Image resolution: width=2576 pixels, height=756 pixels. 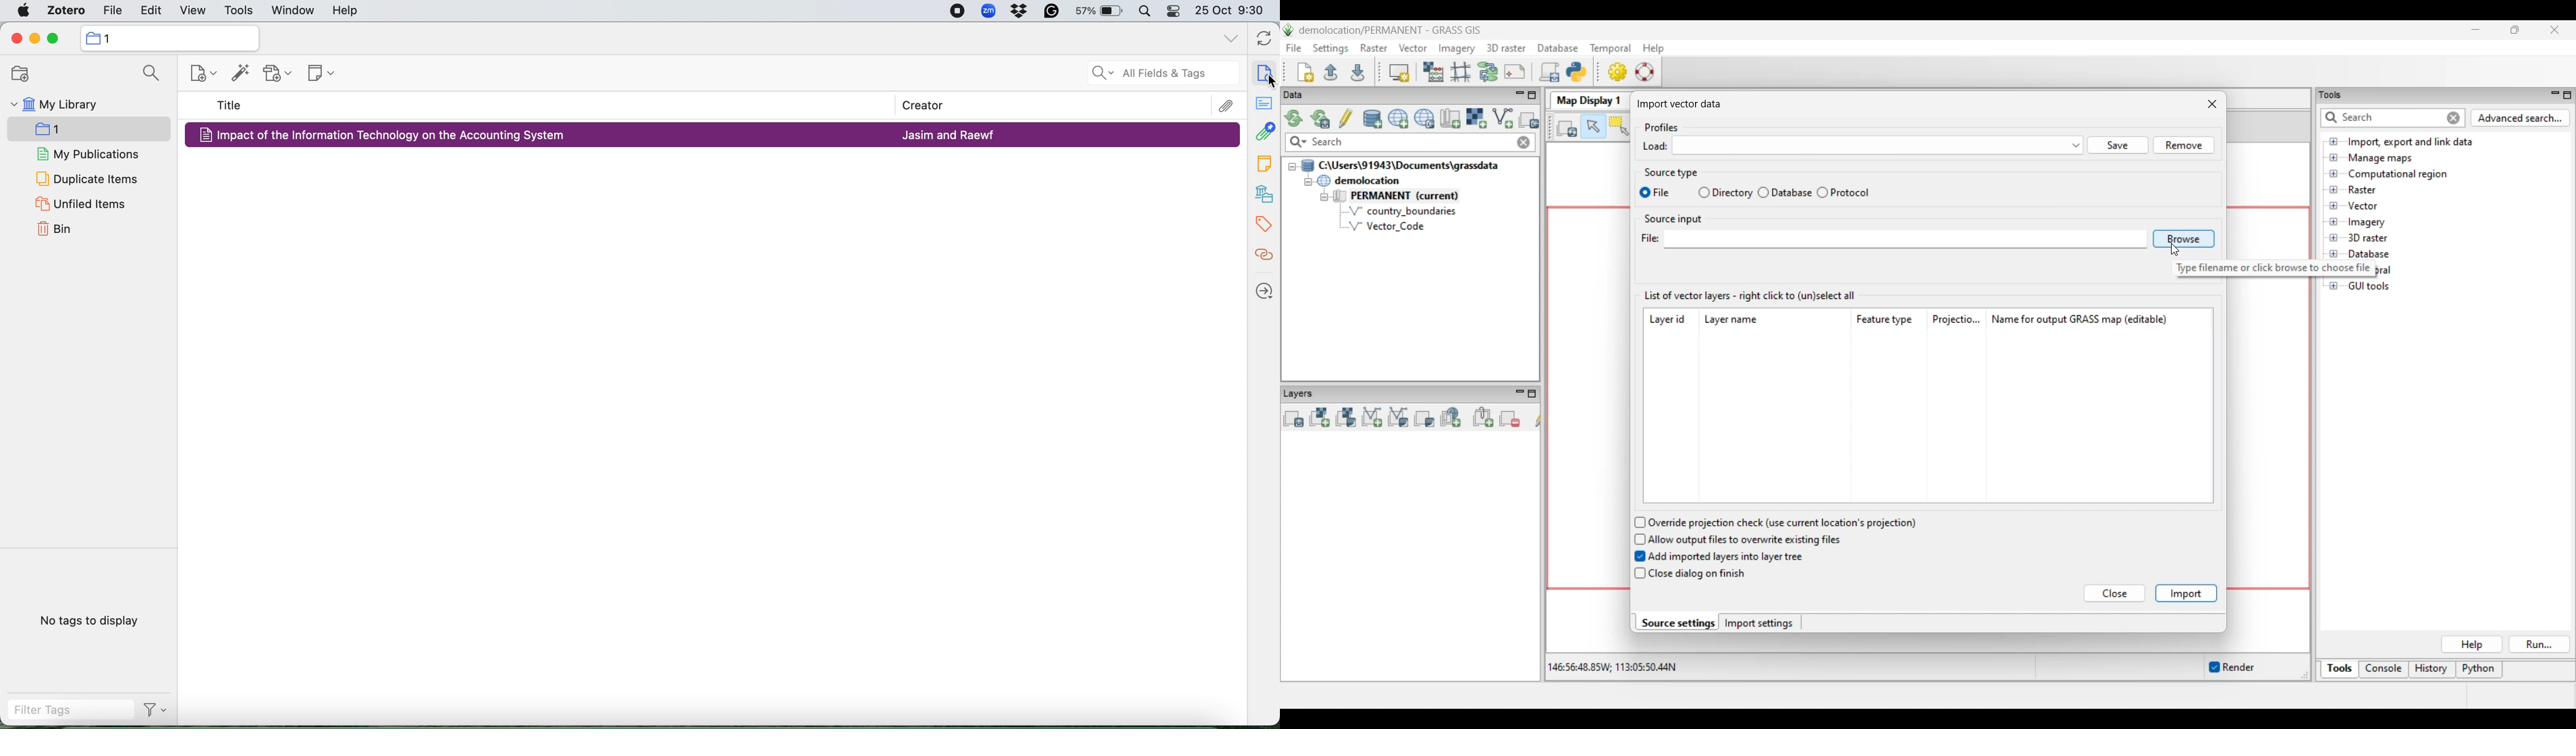 What do you see at coordinates (933, 105) in the screenshot?
I see `creator` at bounding box center [933, 105].